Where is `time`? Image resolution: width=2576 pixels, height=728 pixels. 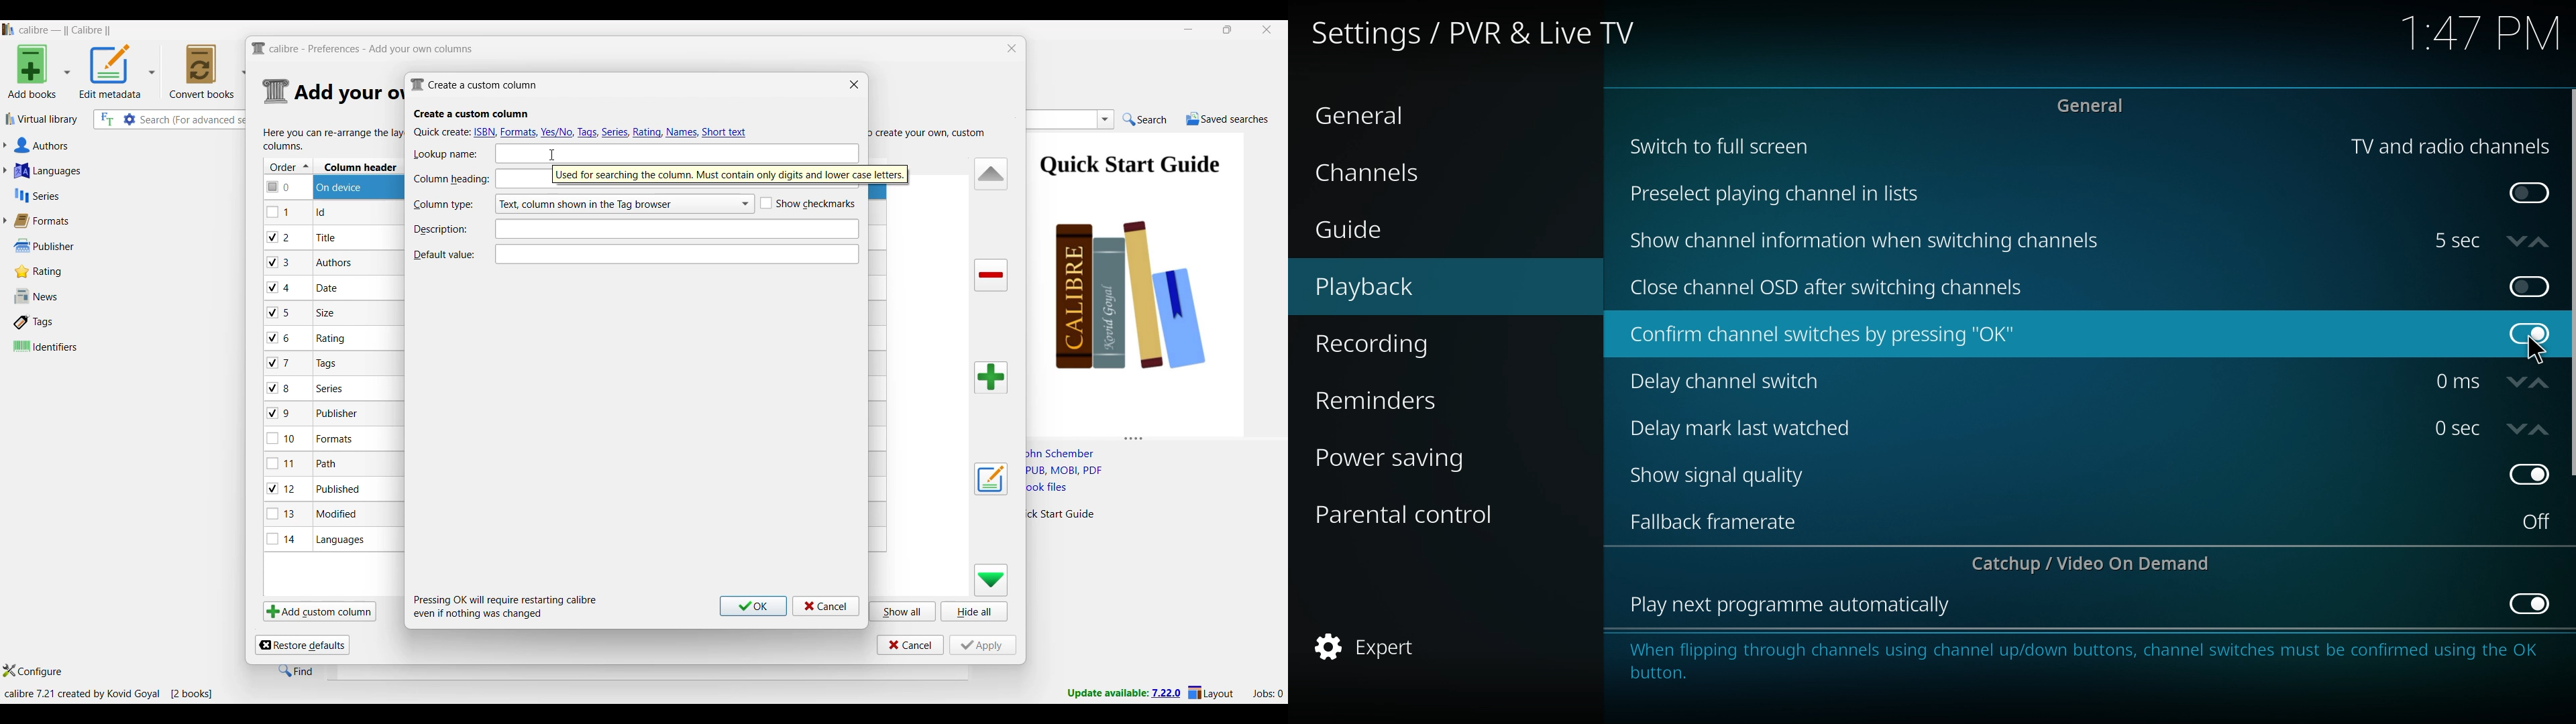
time is located at coordinates (2457, 381).